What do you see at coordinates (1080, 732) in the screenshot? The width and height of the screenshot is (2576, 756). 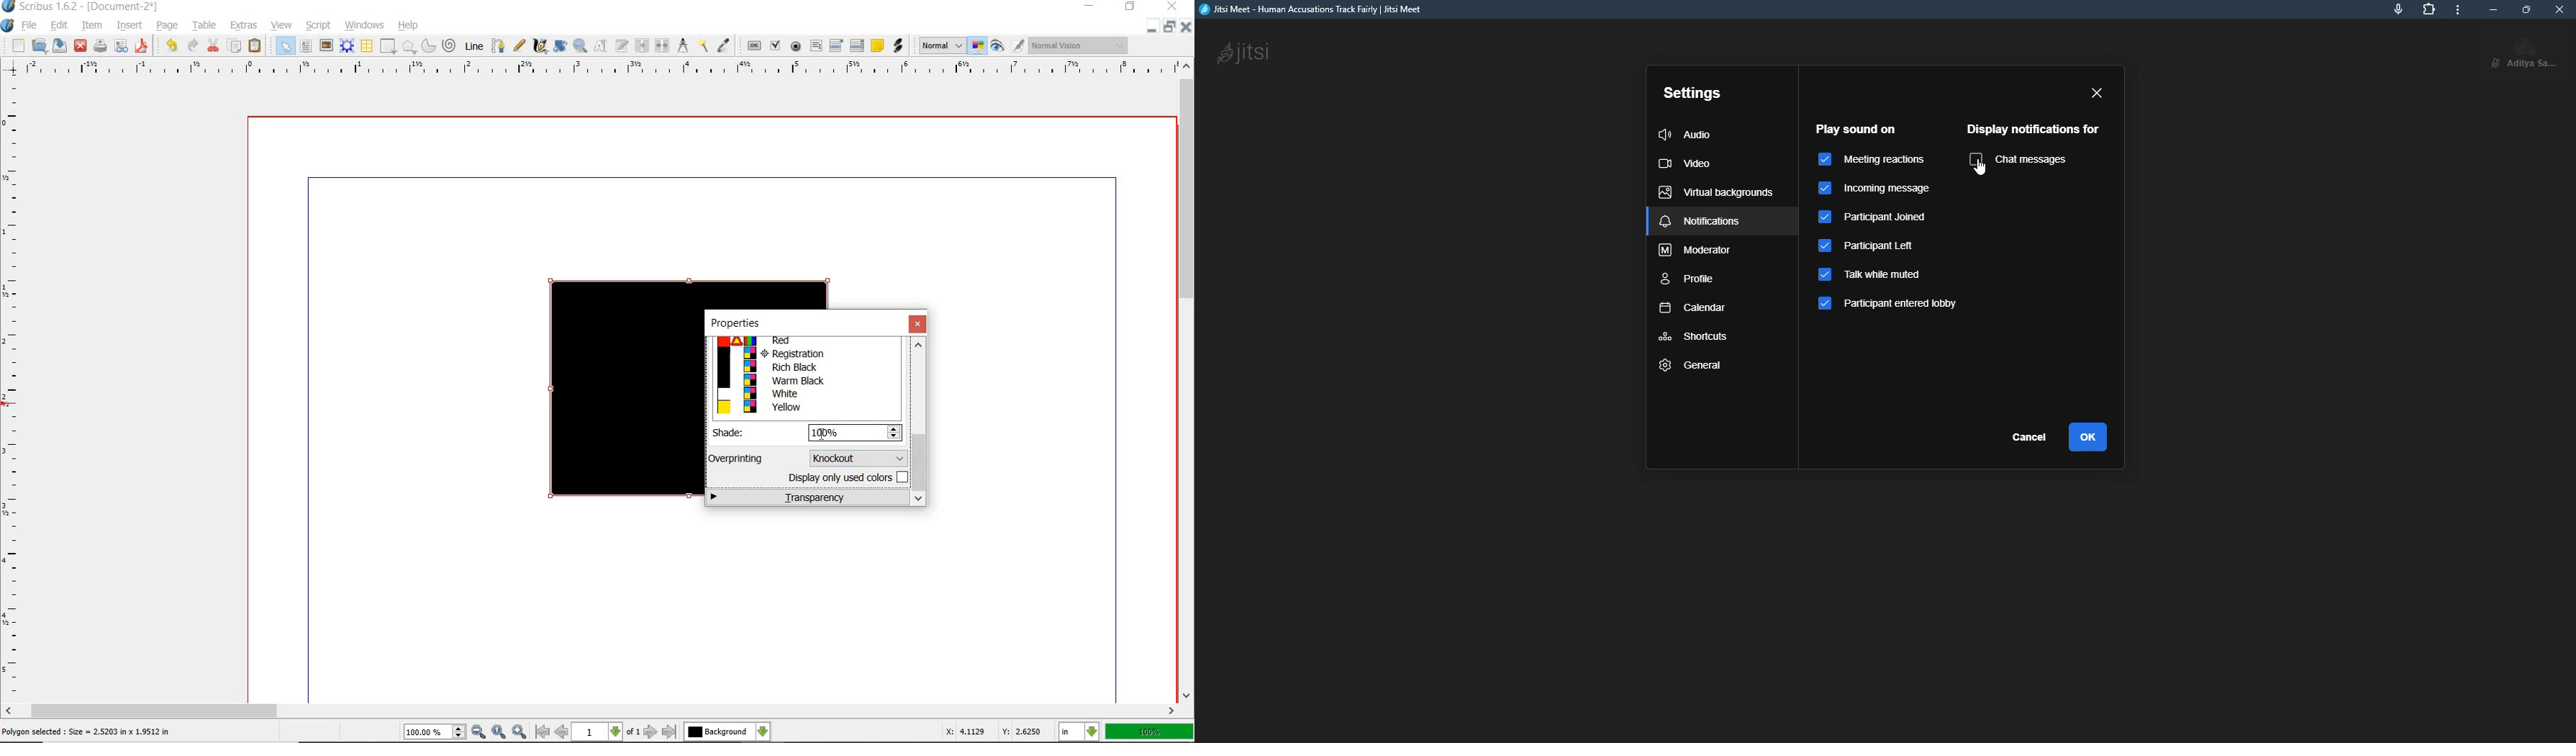 I see `select the current unit` at bounding box center [1080, 732].